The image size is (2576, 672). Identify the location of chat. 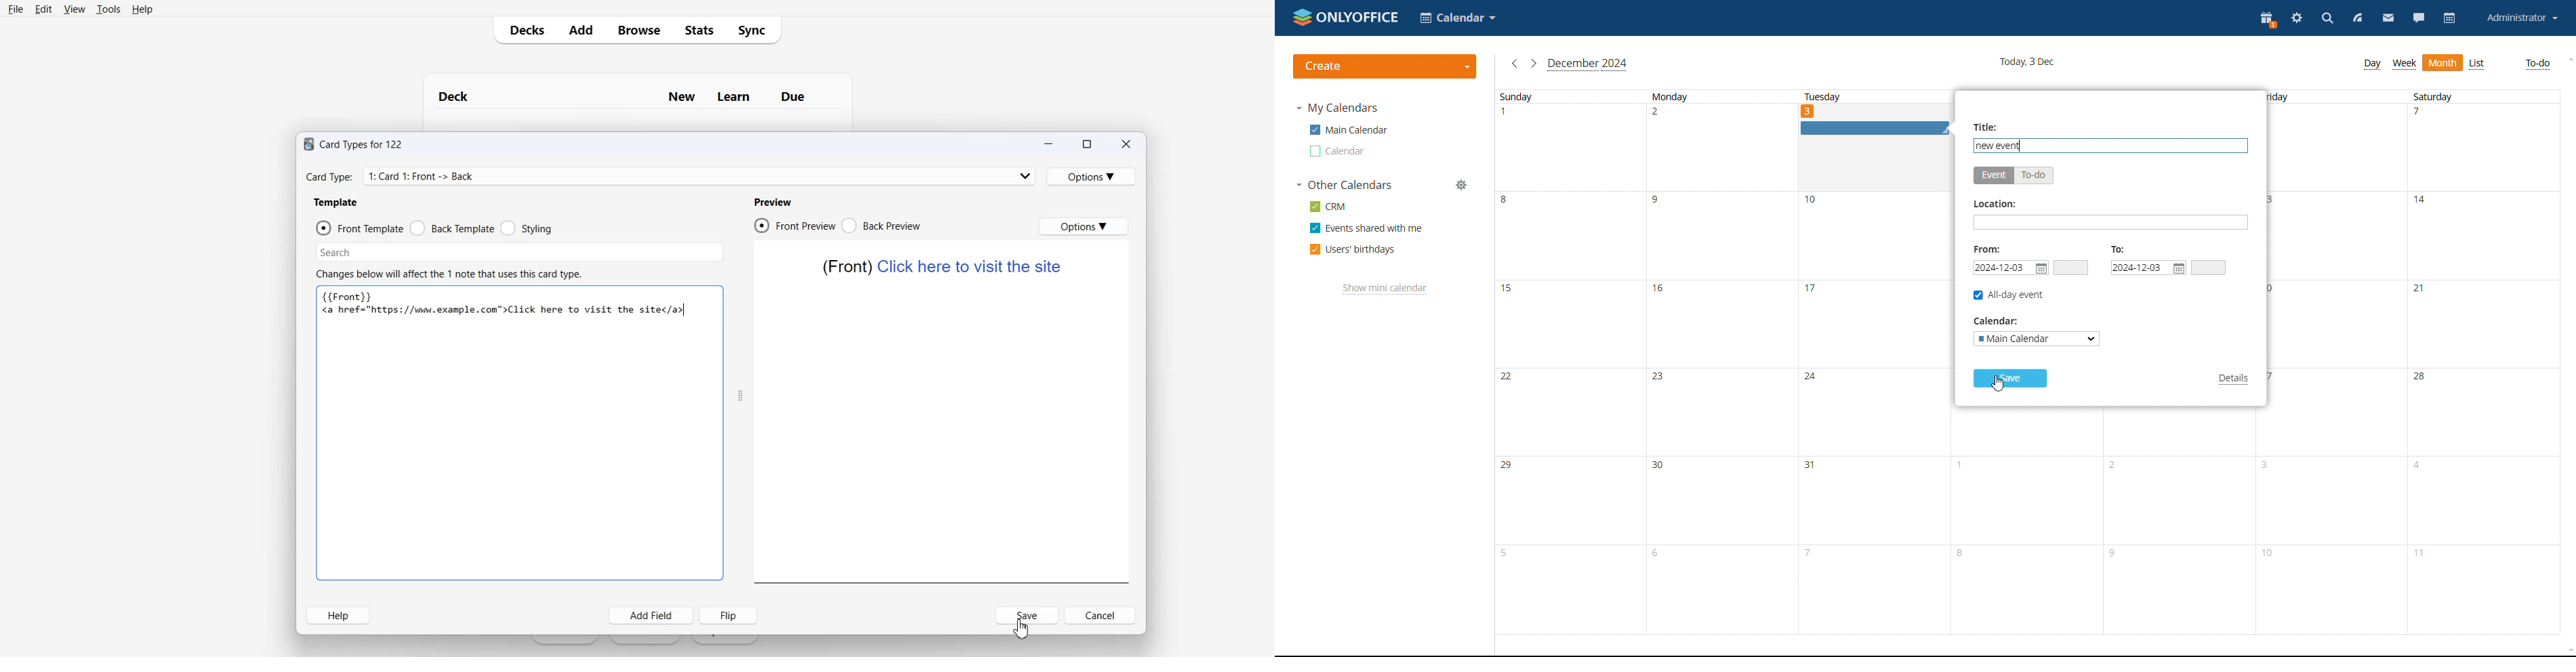
(2419, 18).